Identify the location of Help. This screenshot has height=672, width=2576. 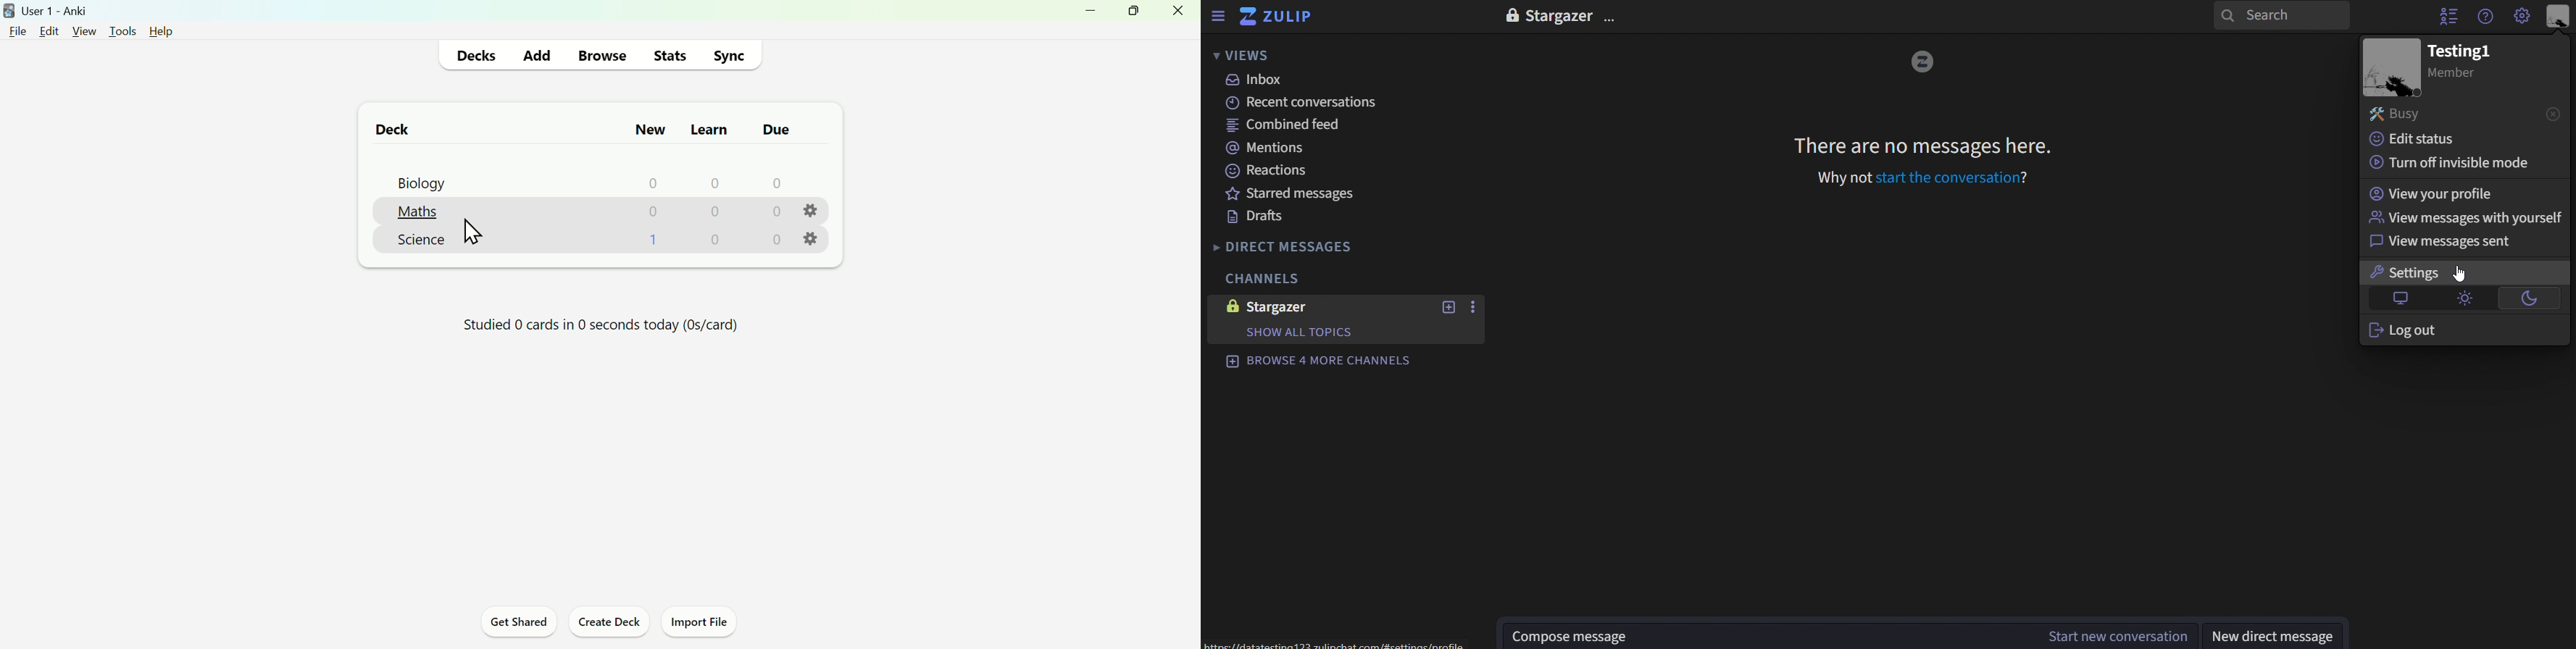
(157, 30).